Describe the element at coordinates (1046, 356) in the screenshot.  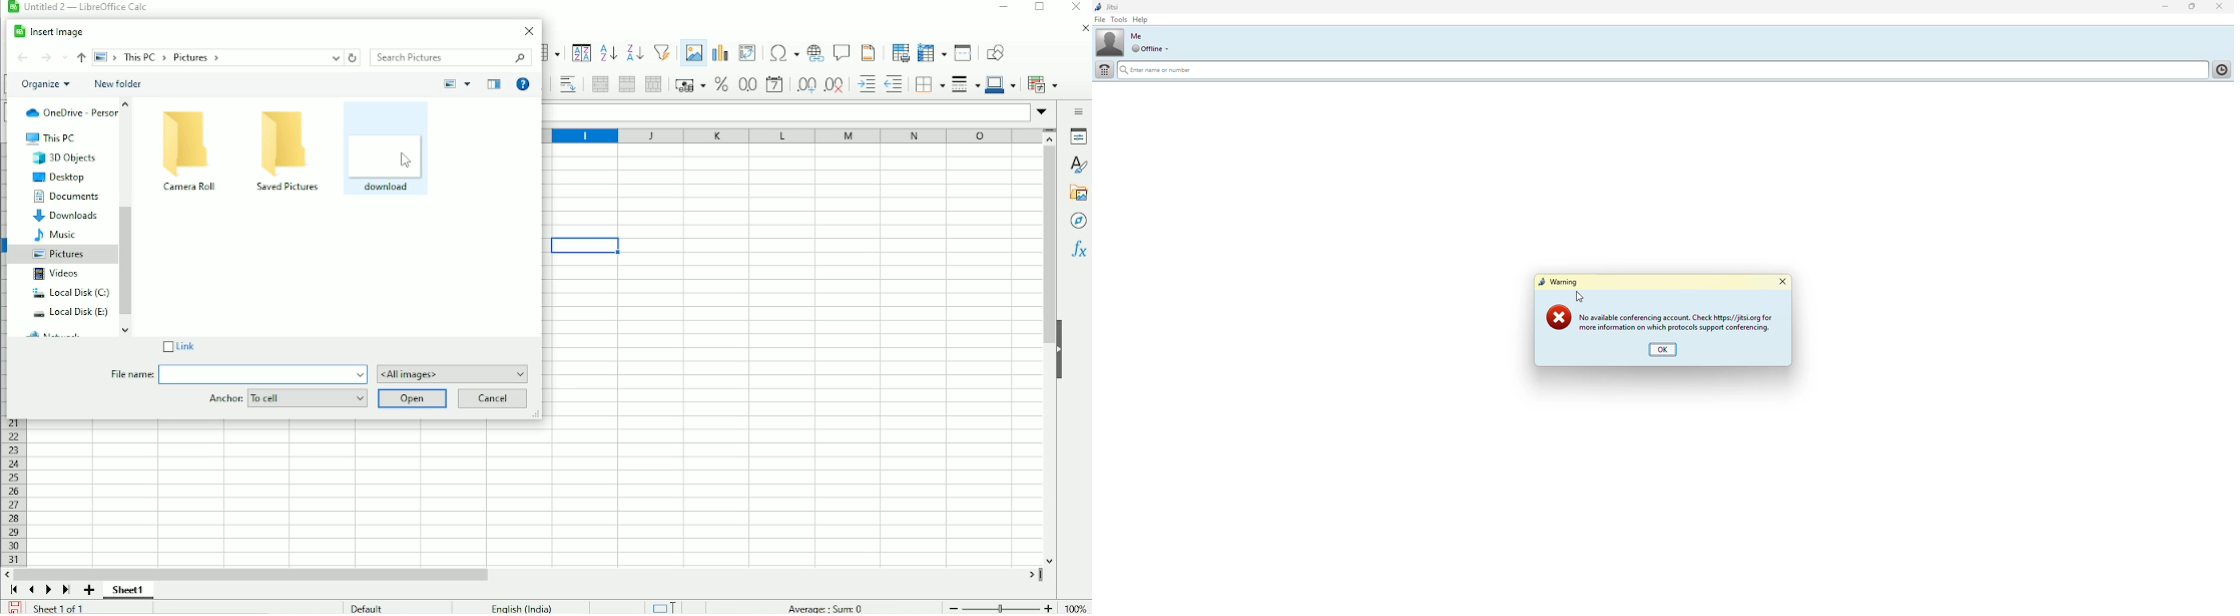
I see `Vertical scrollbar` at that location.